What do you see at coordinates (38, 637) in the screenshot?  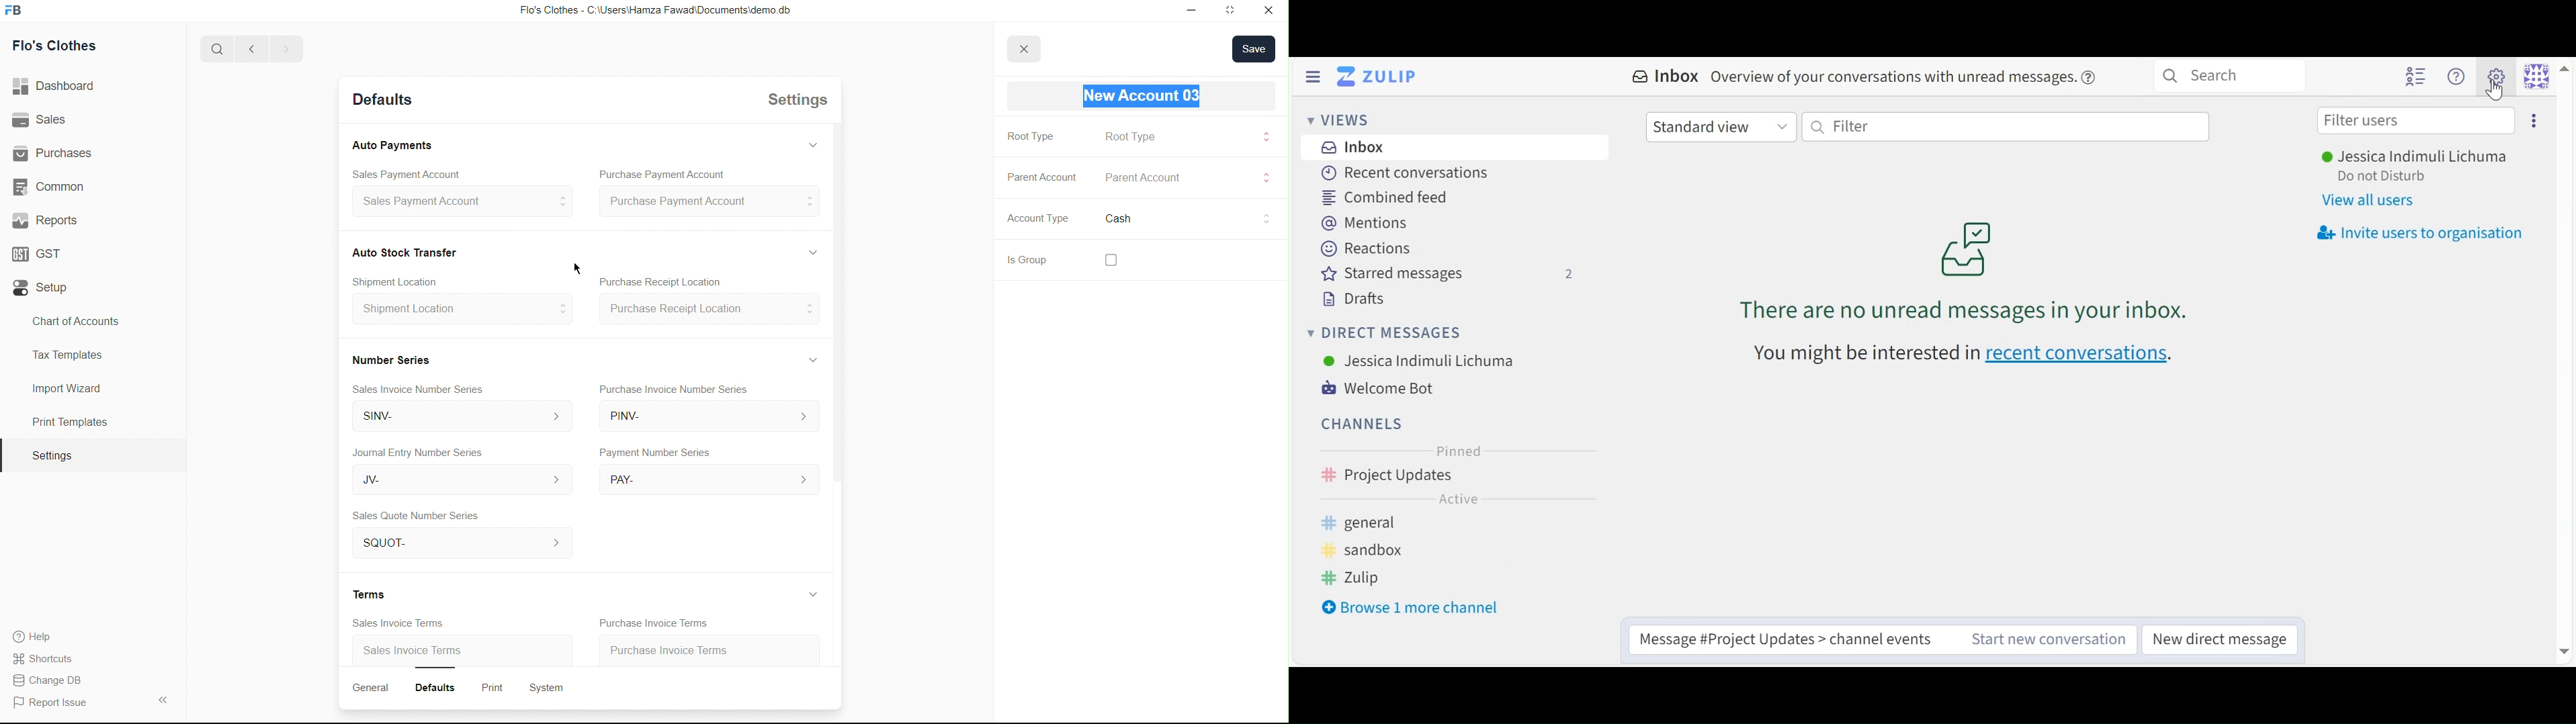 I see `Help` at bounding box center [38, 637].